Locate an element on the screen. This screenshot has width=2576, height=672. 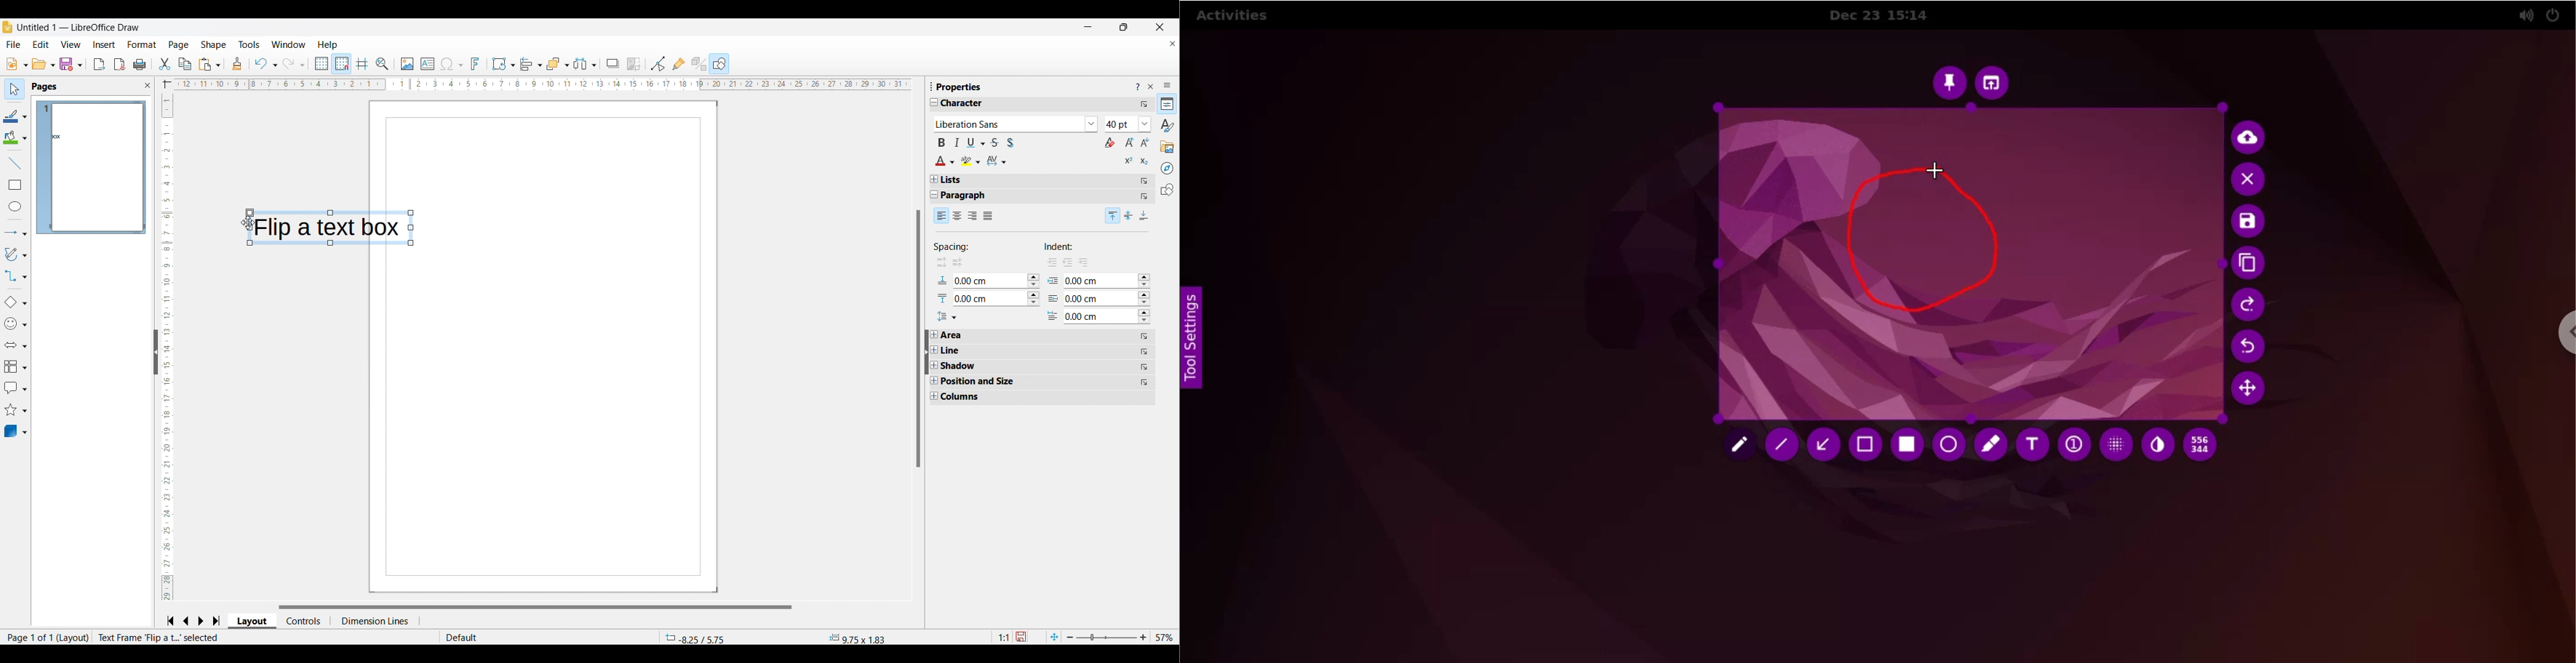
Indicates indent options is located at coordinates (1067, 247).